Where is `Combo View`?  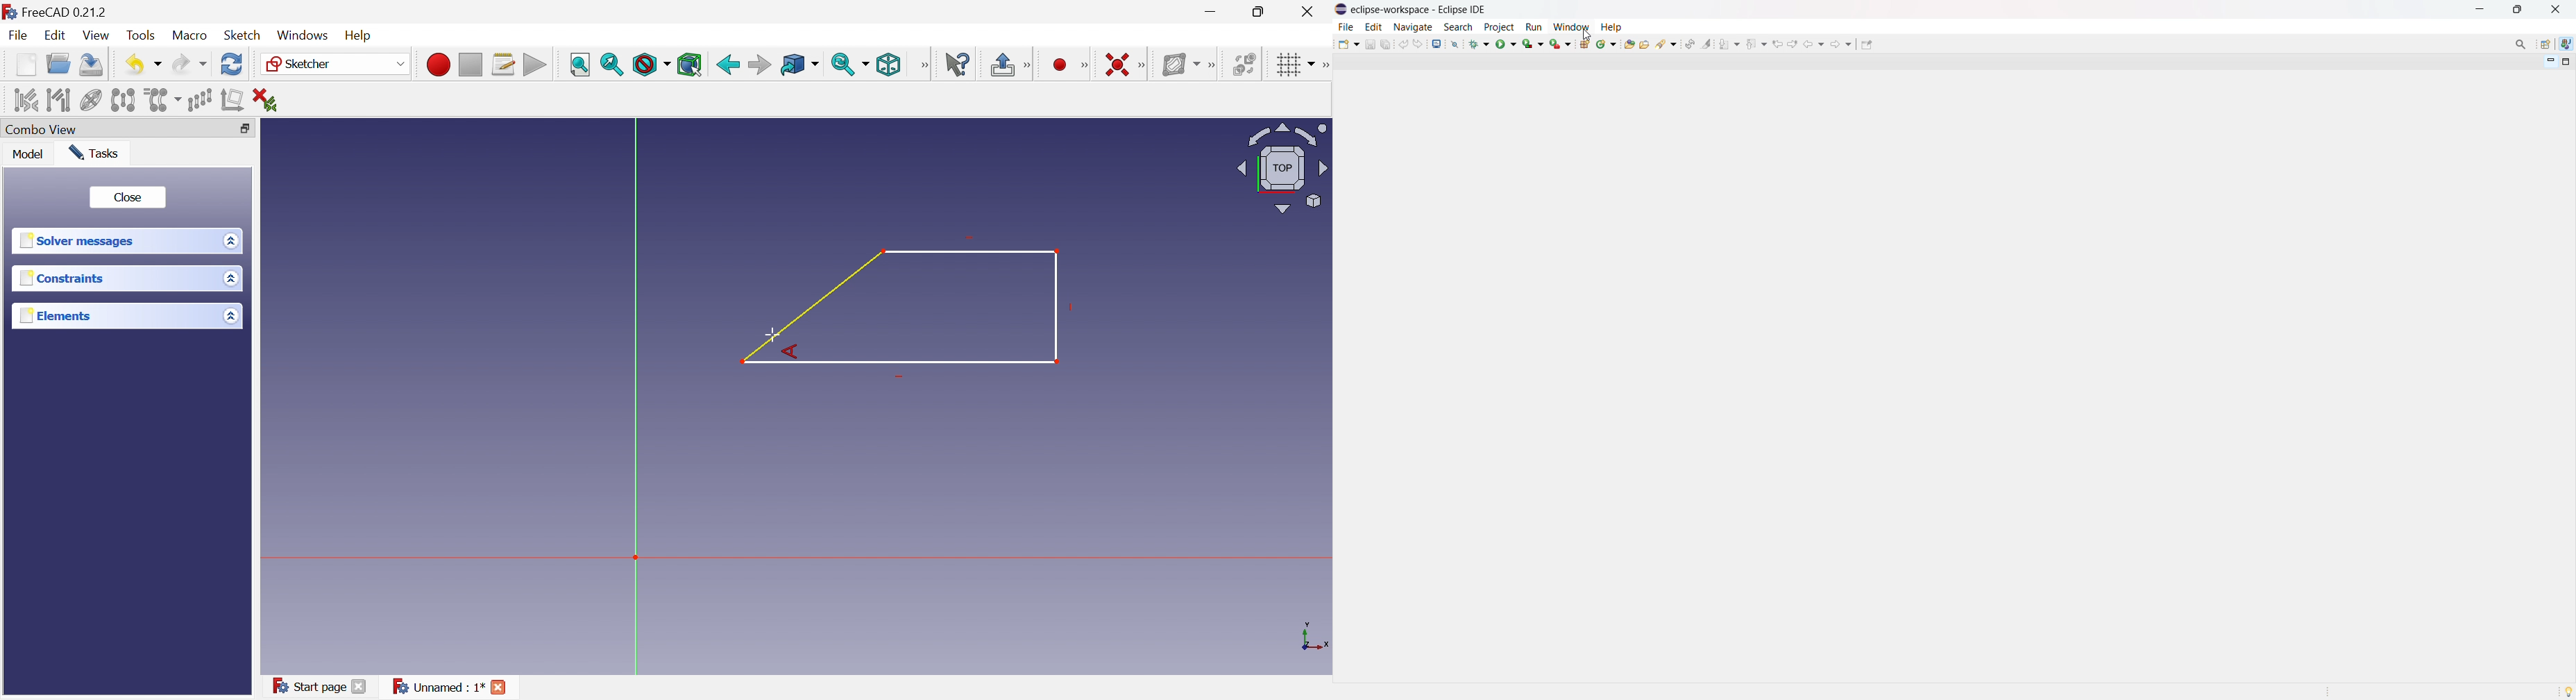
Combo View is located at coordinates (44, 129).